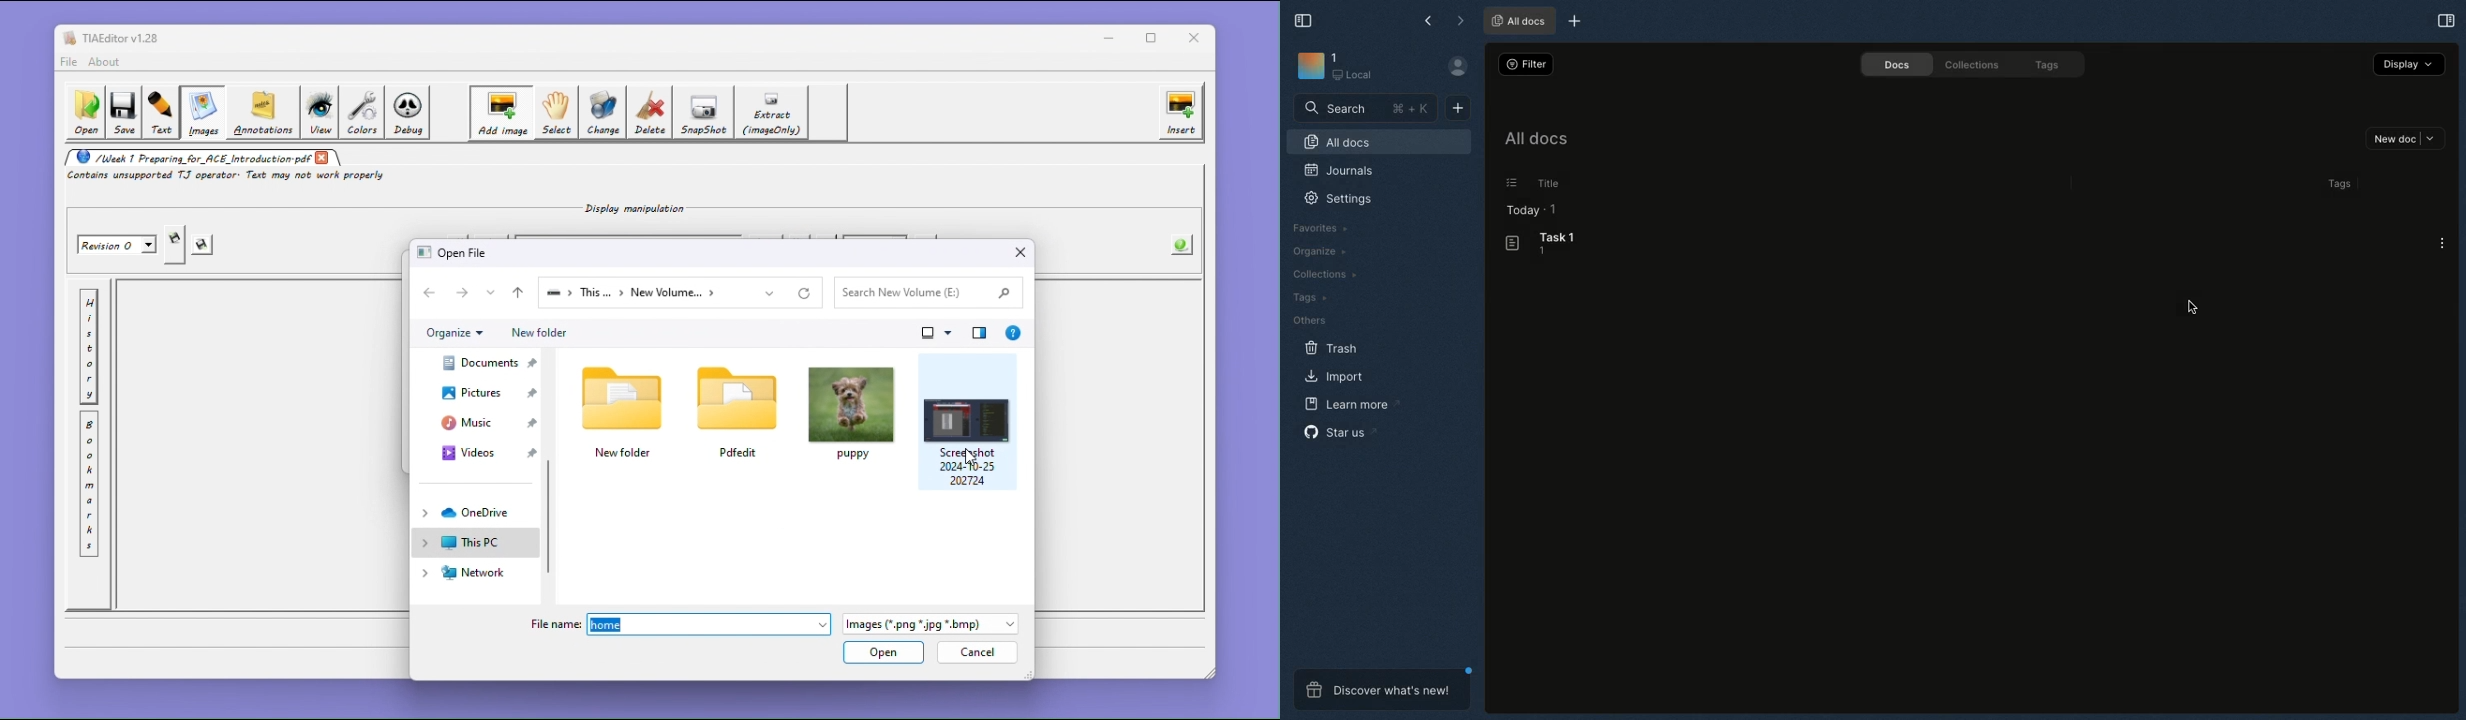 The image size is (2492, 728). I want to click on Collapse sidebar, so click(1308, 22).